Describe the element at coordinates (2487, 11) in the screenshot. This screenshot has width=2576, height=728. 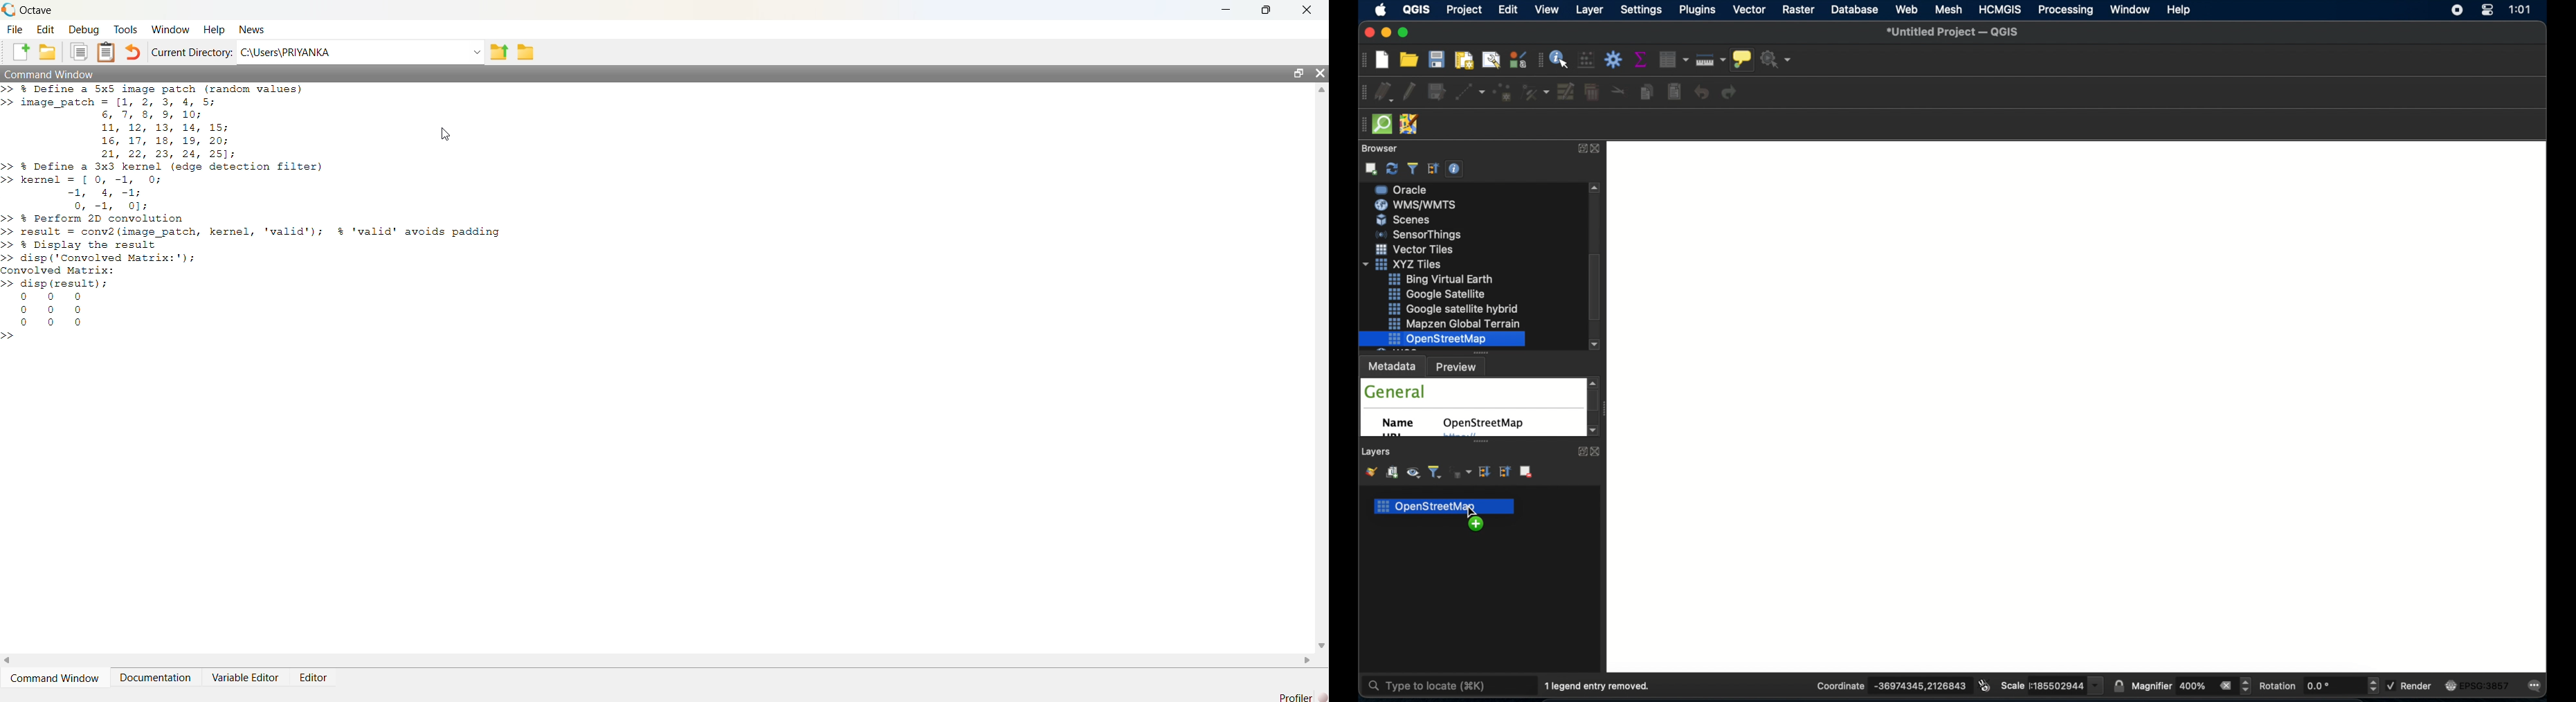
I see `control center` at that location.